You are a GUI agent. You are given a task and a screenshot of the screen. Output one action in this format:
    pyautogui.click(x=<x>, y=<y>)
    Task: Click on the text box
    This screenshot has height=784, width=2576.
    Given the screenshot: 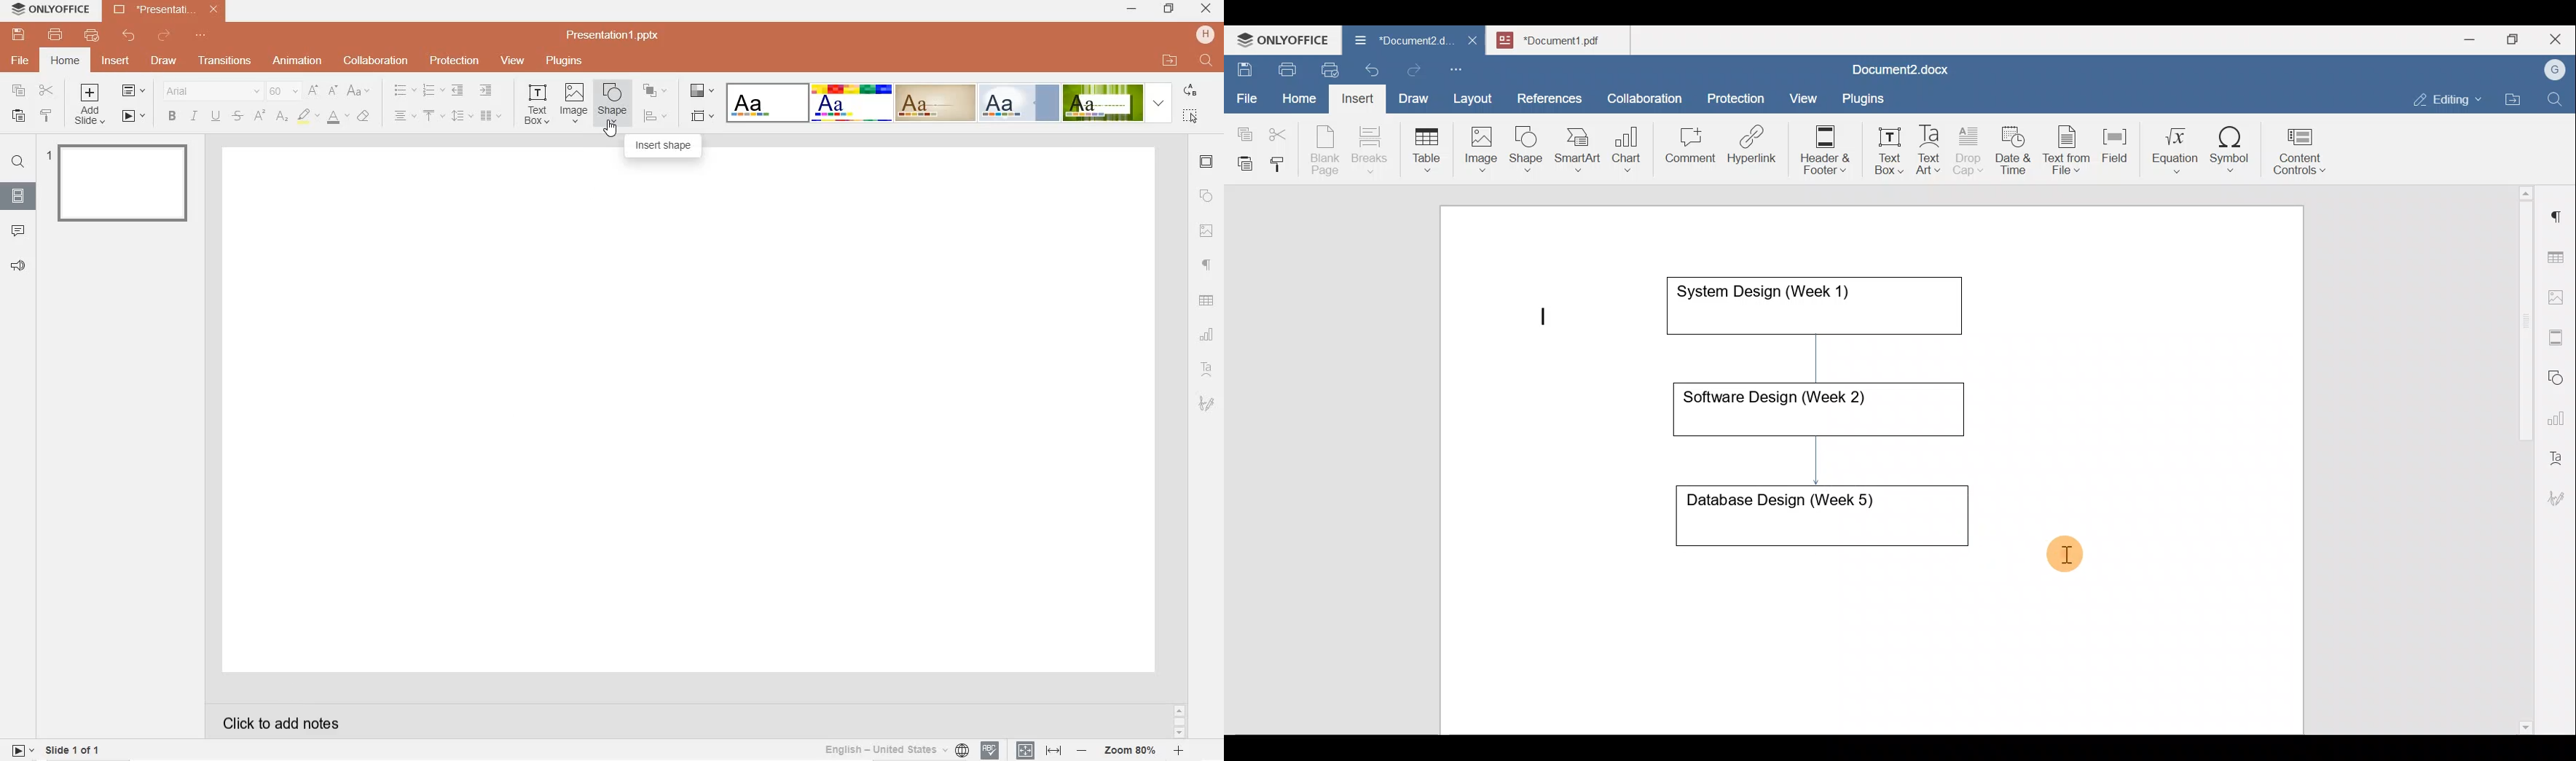 What is the action you would take?
    pyautogui.click(x=538, y=104)
    